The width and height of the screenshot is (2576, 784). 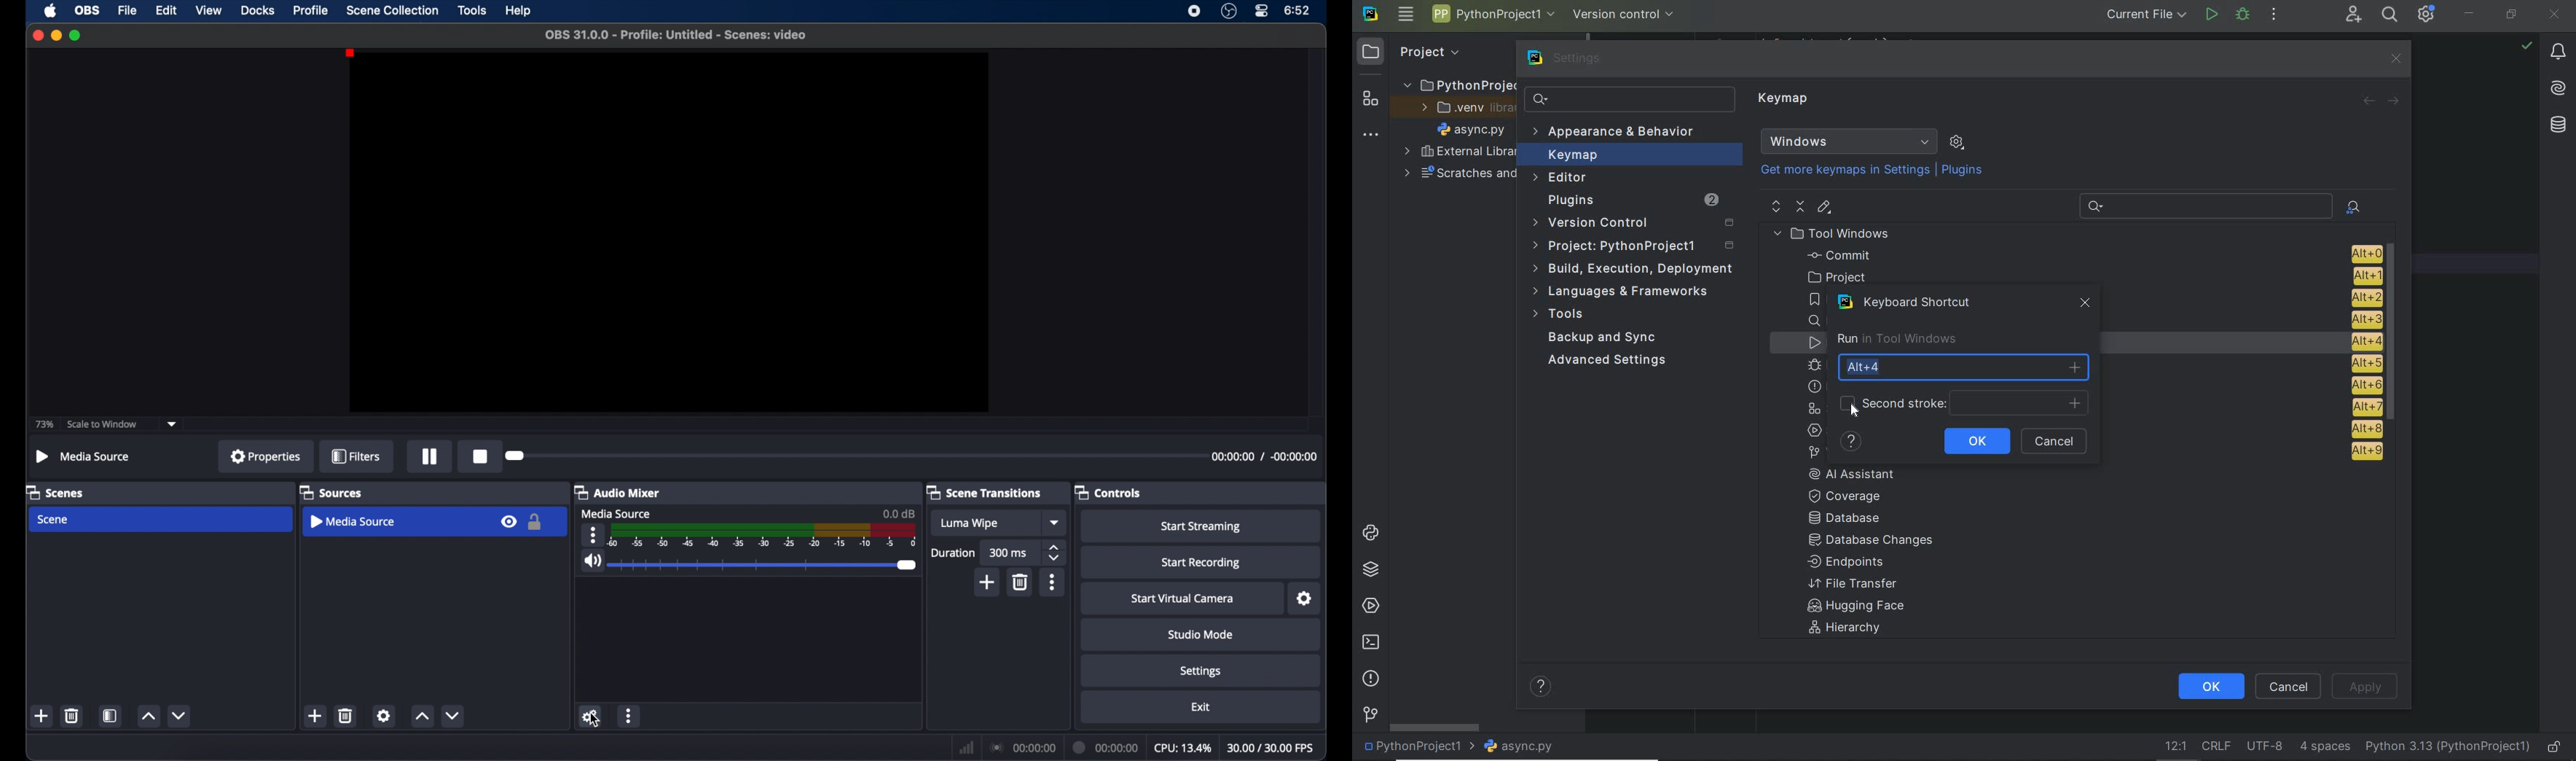 What do you see at coordinates (1182, 599) in the screenshot?
I see `startvirtual camera` at bounding box center [1182, 599].